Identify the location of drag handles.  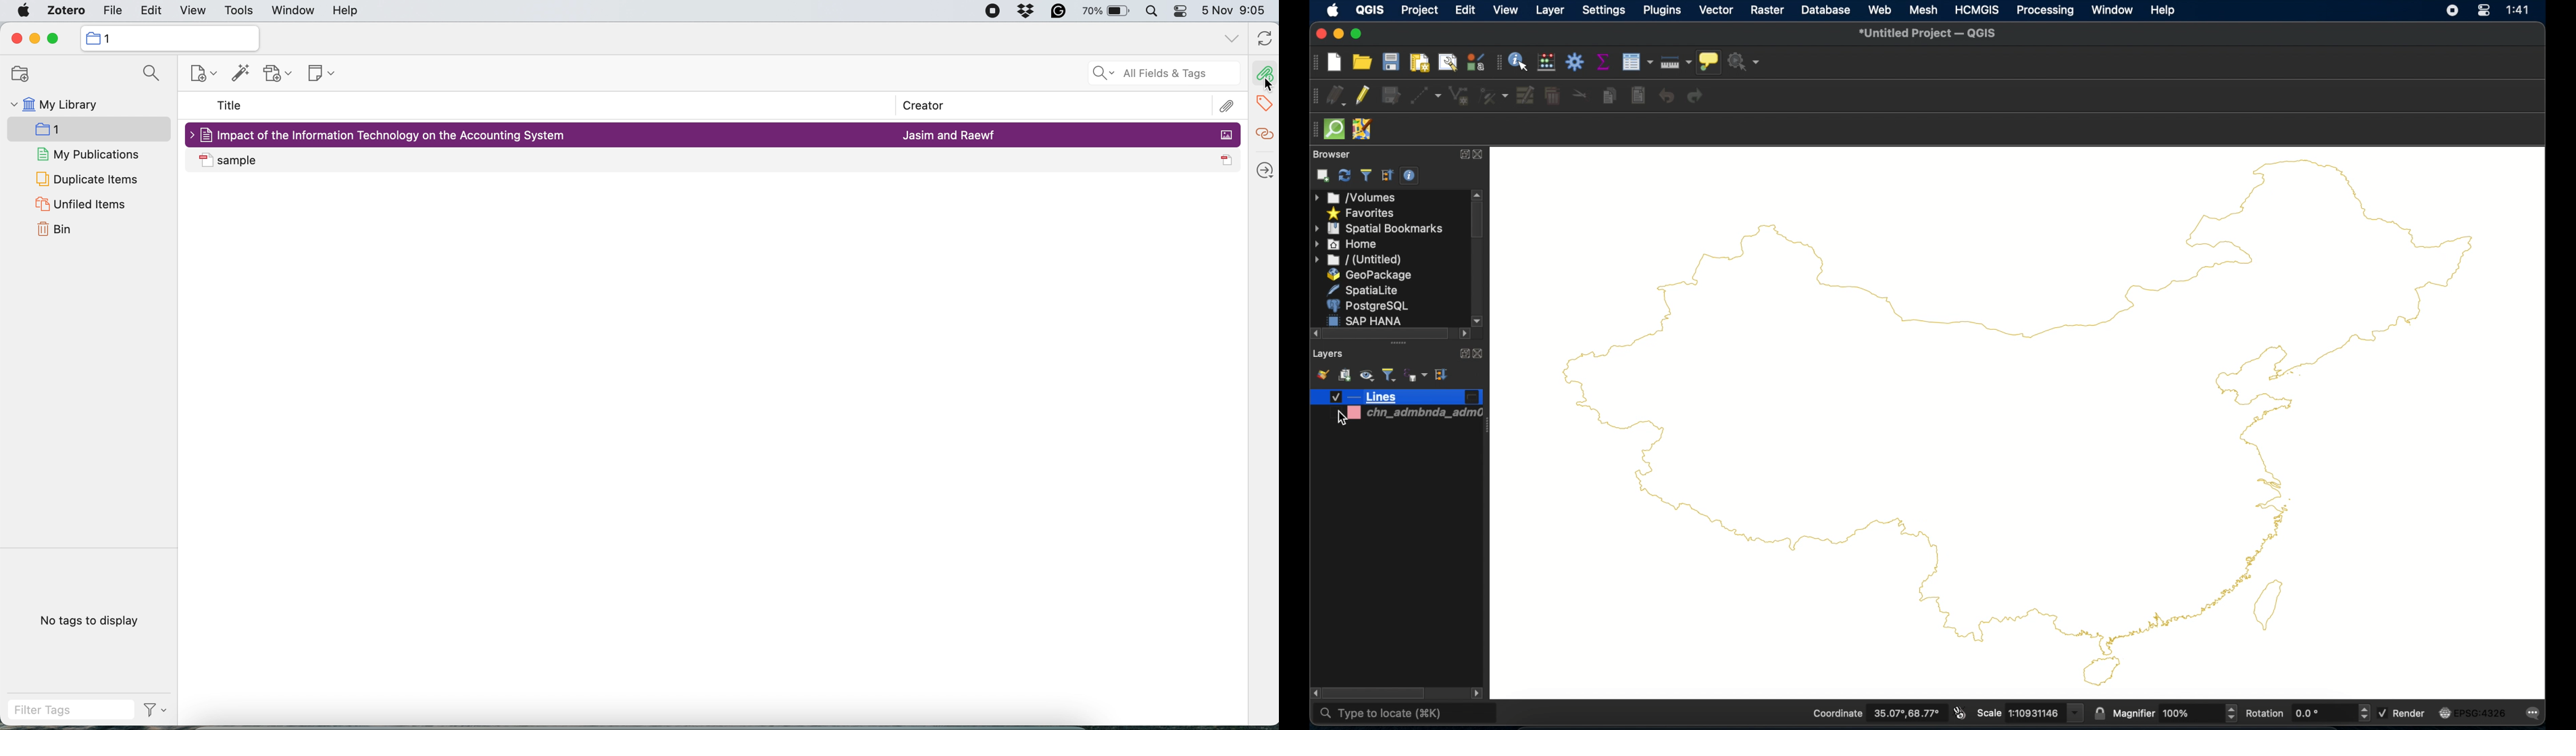
(1400, 345).